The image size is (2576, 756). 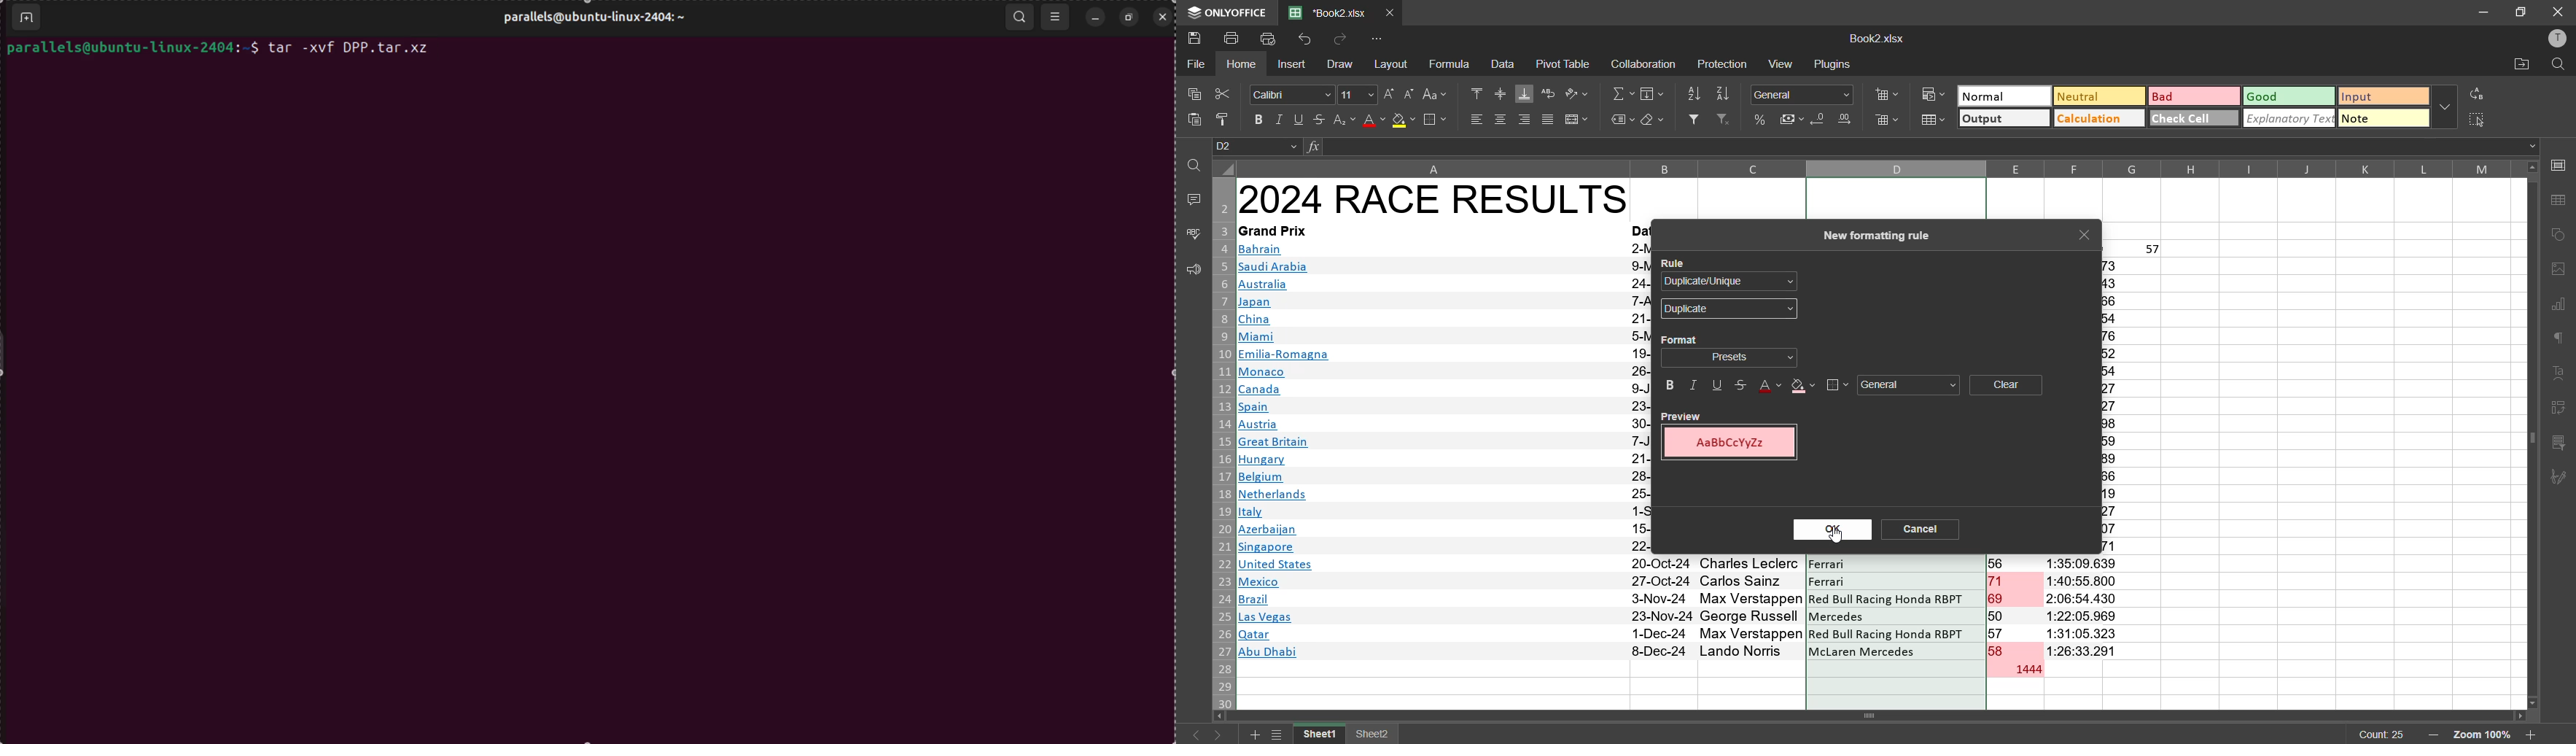 What do you see at coordinates (1715, 387) in the screenshot?
I see `underline` at bounding box center [1715, 387].